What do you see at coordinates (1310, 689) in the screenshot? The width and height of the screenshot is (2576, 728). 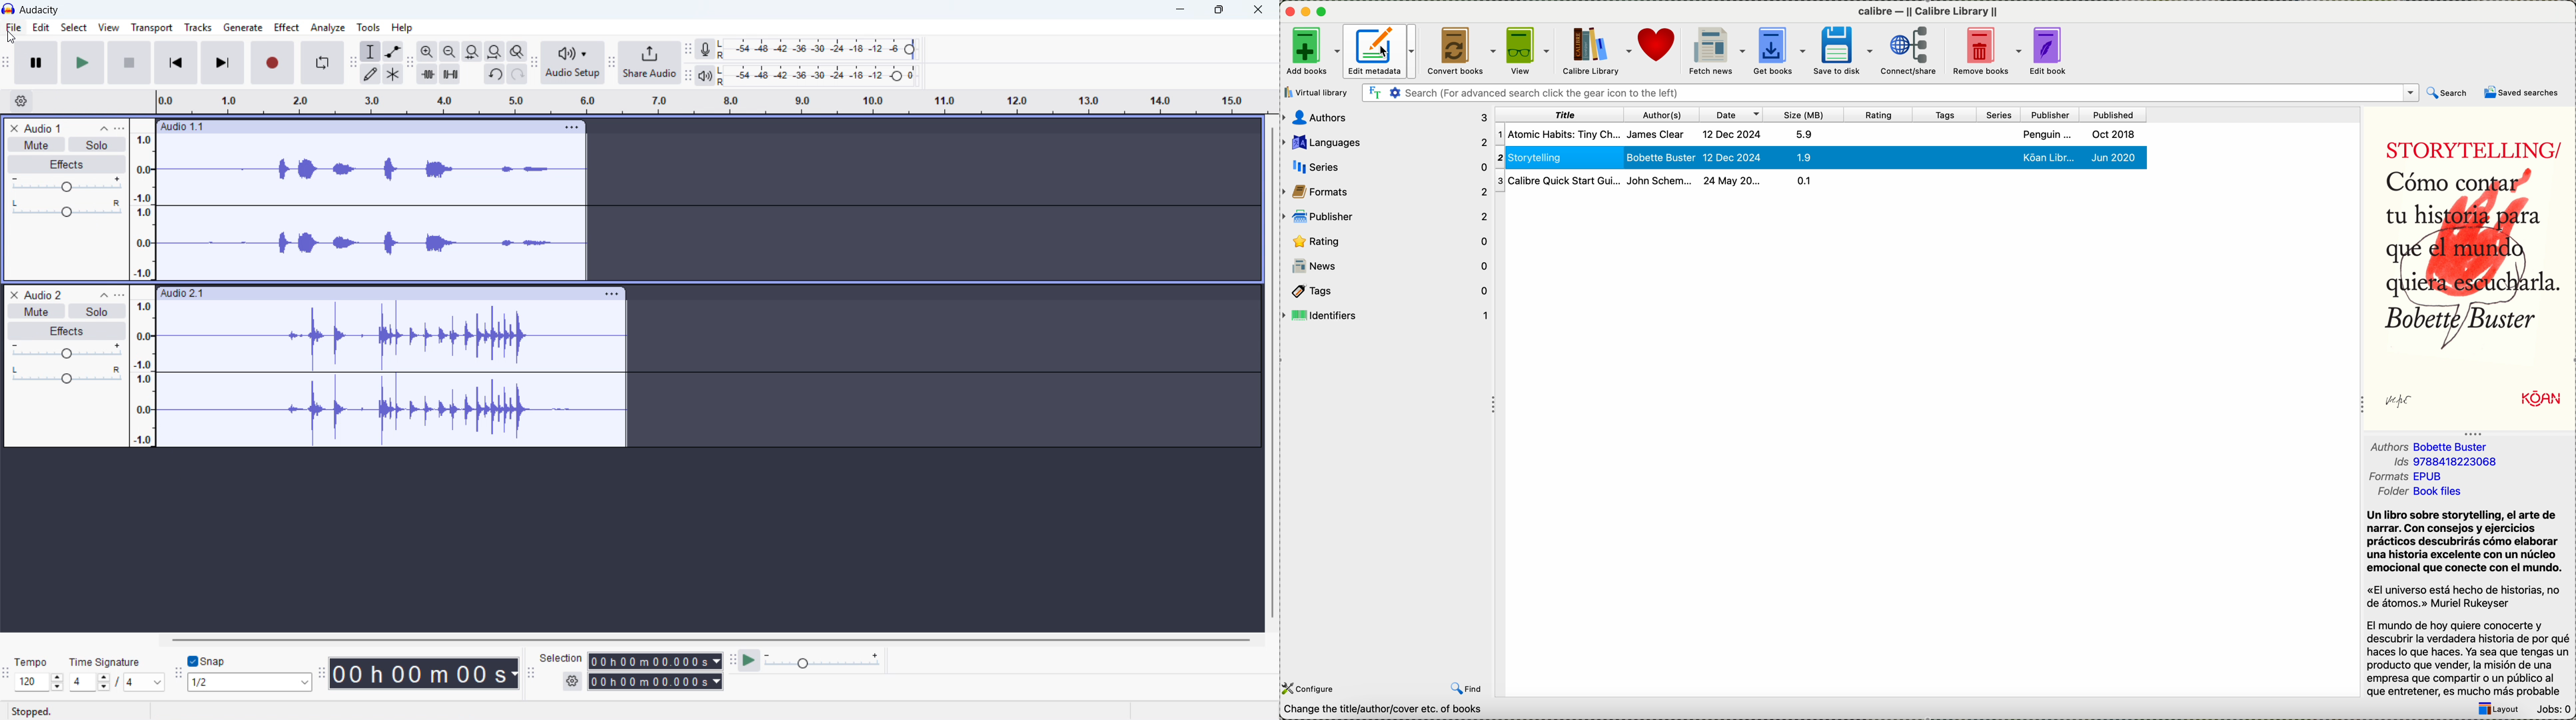 I see `configure` at bounding box center [1310, 689].